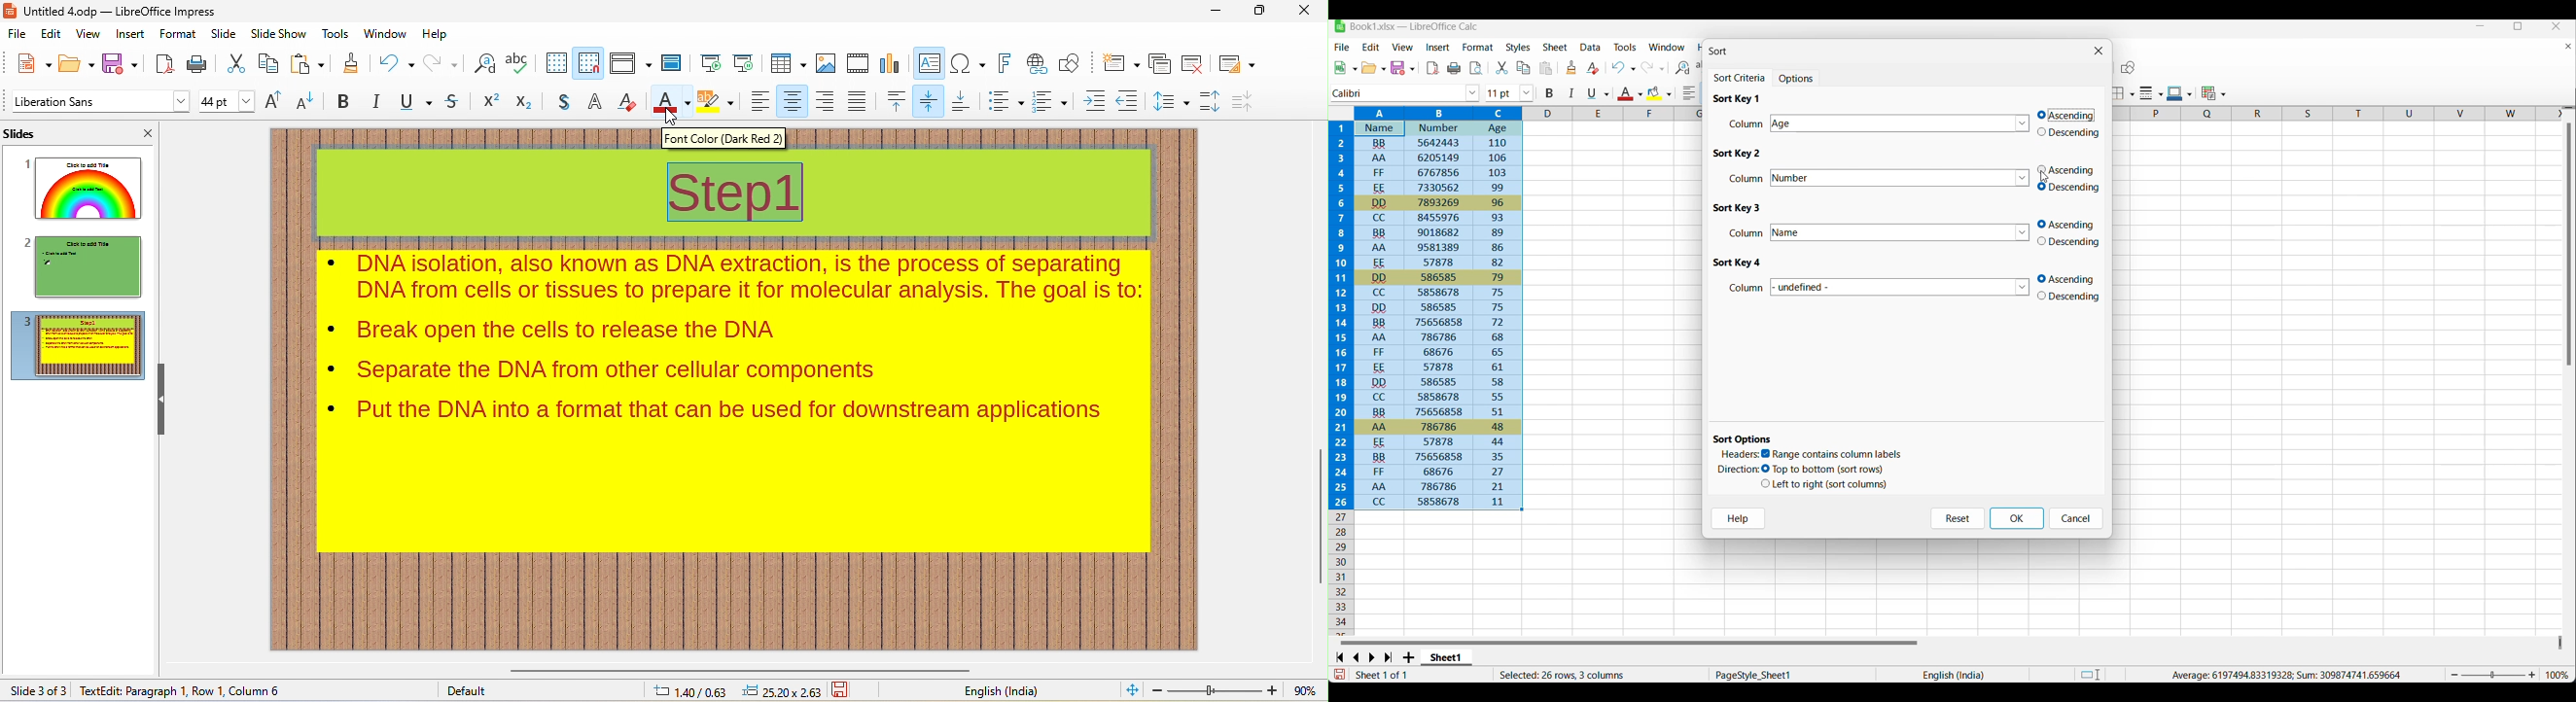 Image resolution: width=2576 pixels, height=728 pixels. What do you see at coordinates (1427, 308) in the screenshot?
I see `Current selection highlighted` at bounding box center [1427, 308].